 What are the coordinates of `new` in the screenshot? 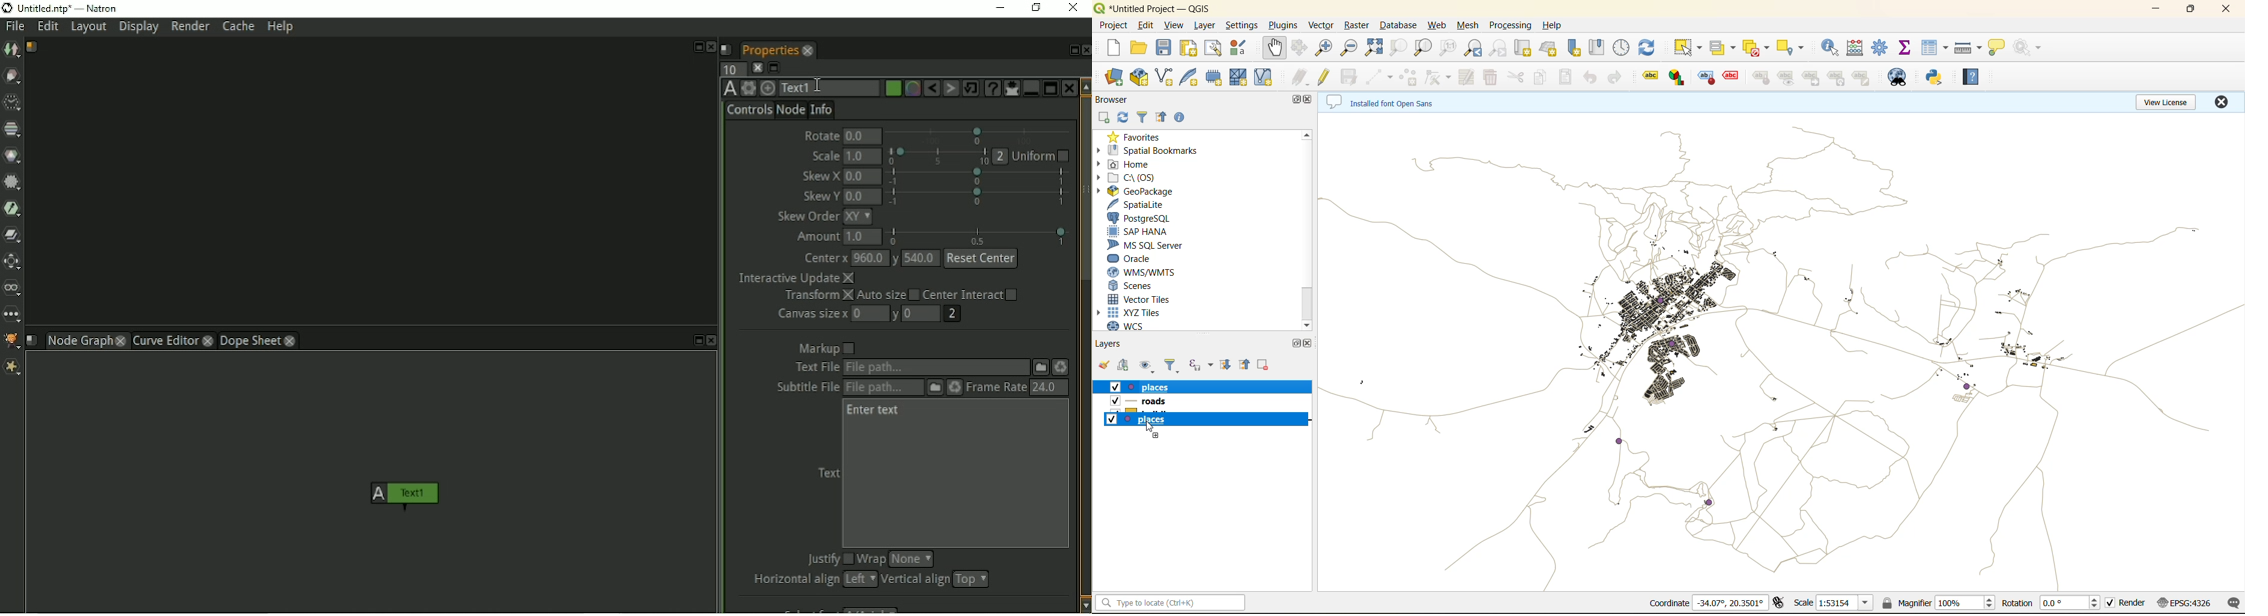 It's located at (1111, 48).